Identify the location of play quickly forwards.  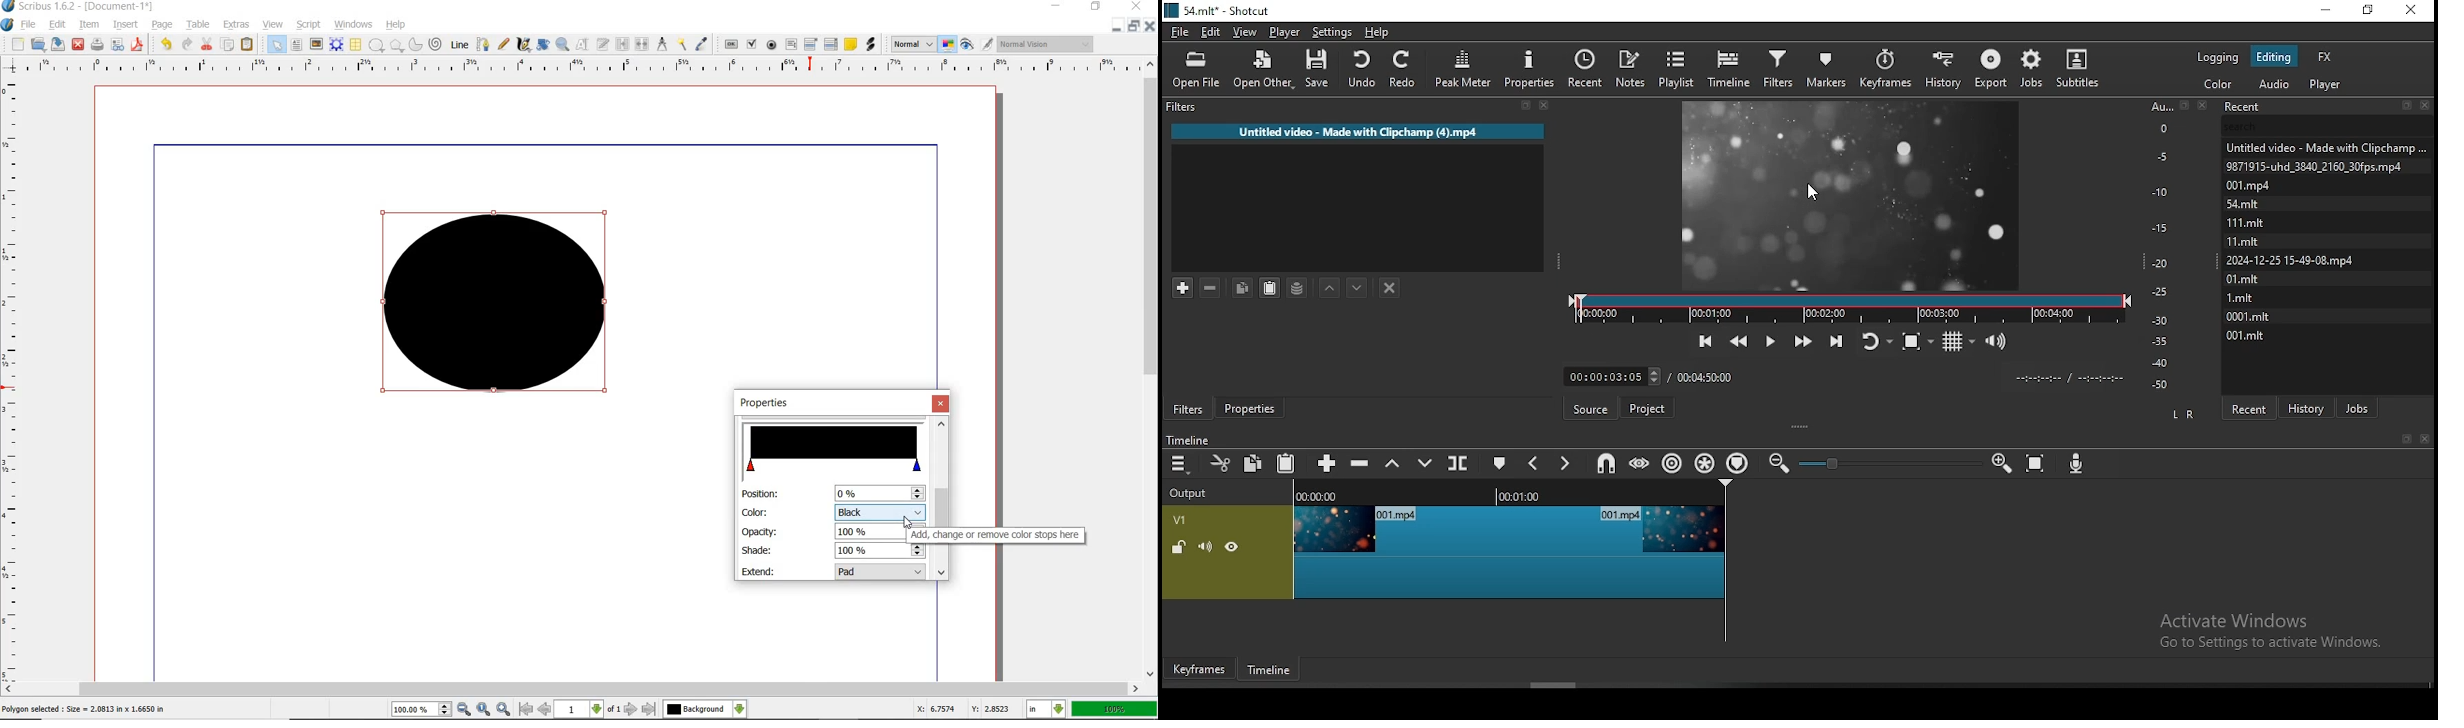
(1800, 339).